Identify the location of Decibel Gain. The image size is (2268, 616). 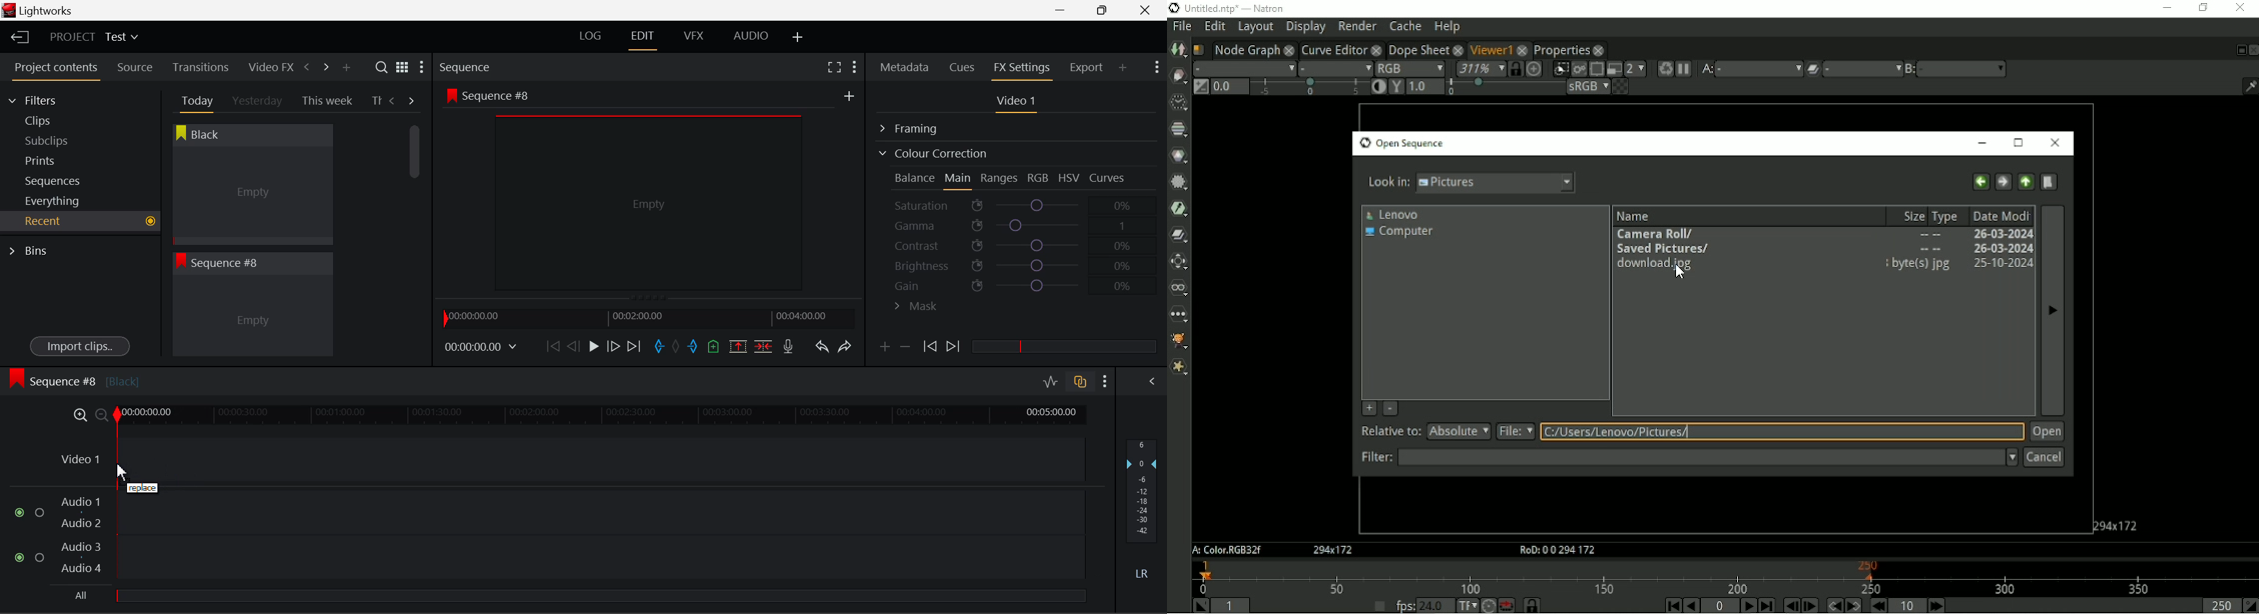
(1141, 512).